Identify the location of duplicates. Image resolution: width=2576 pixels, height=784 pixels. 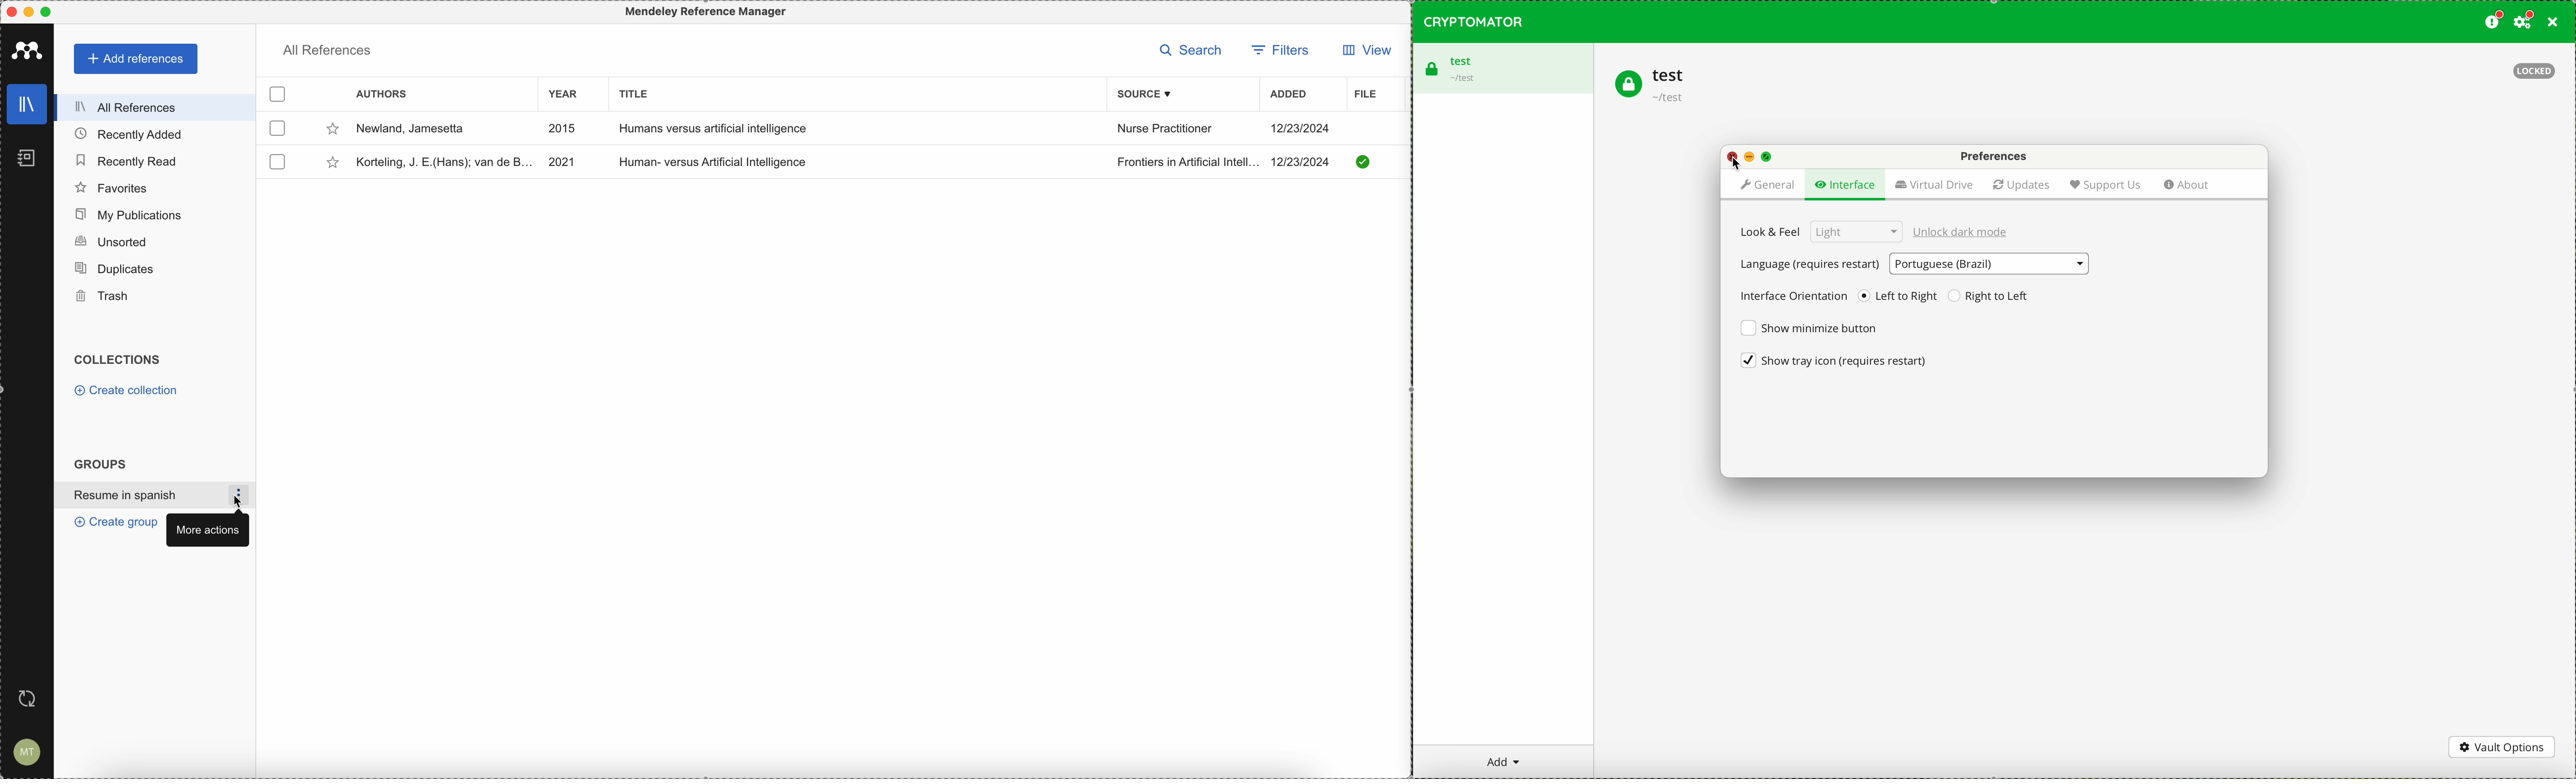
(121, 268).